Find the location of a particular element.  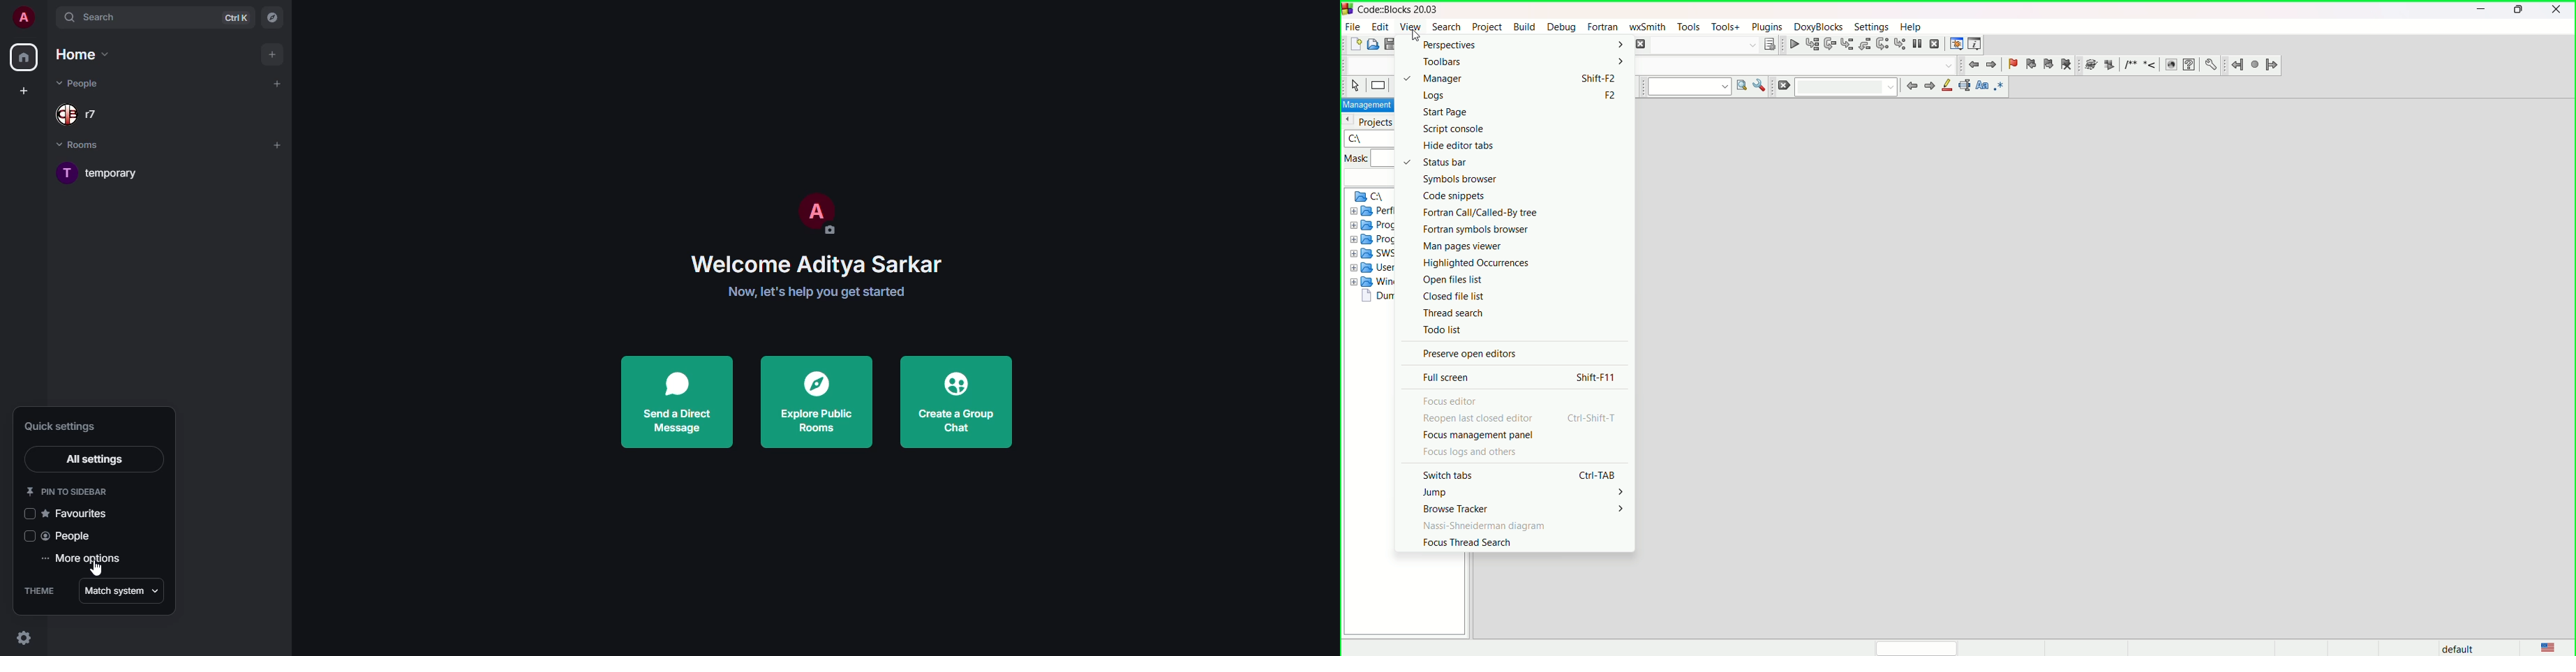

pin to sidebar is located at coordinates (72, 491).